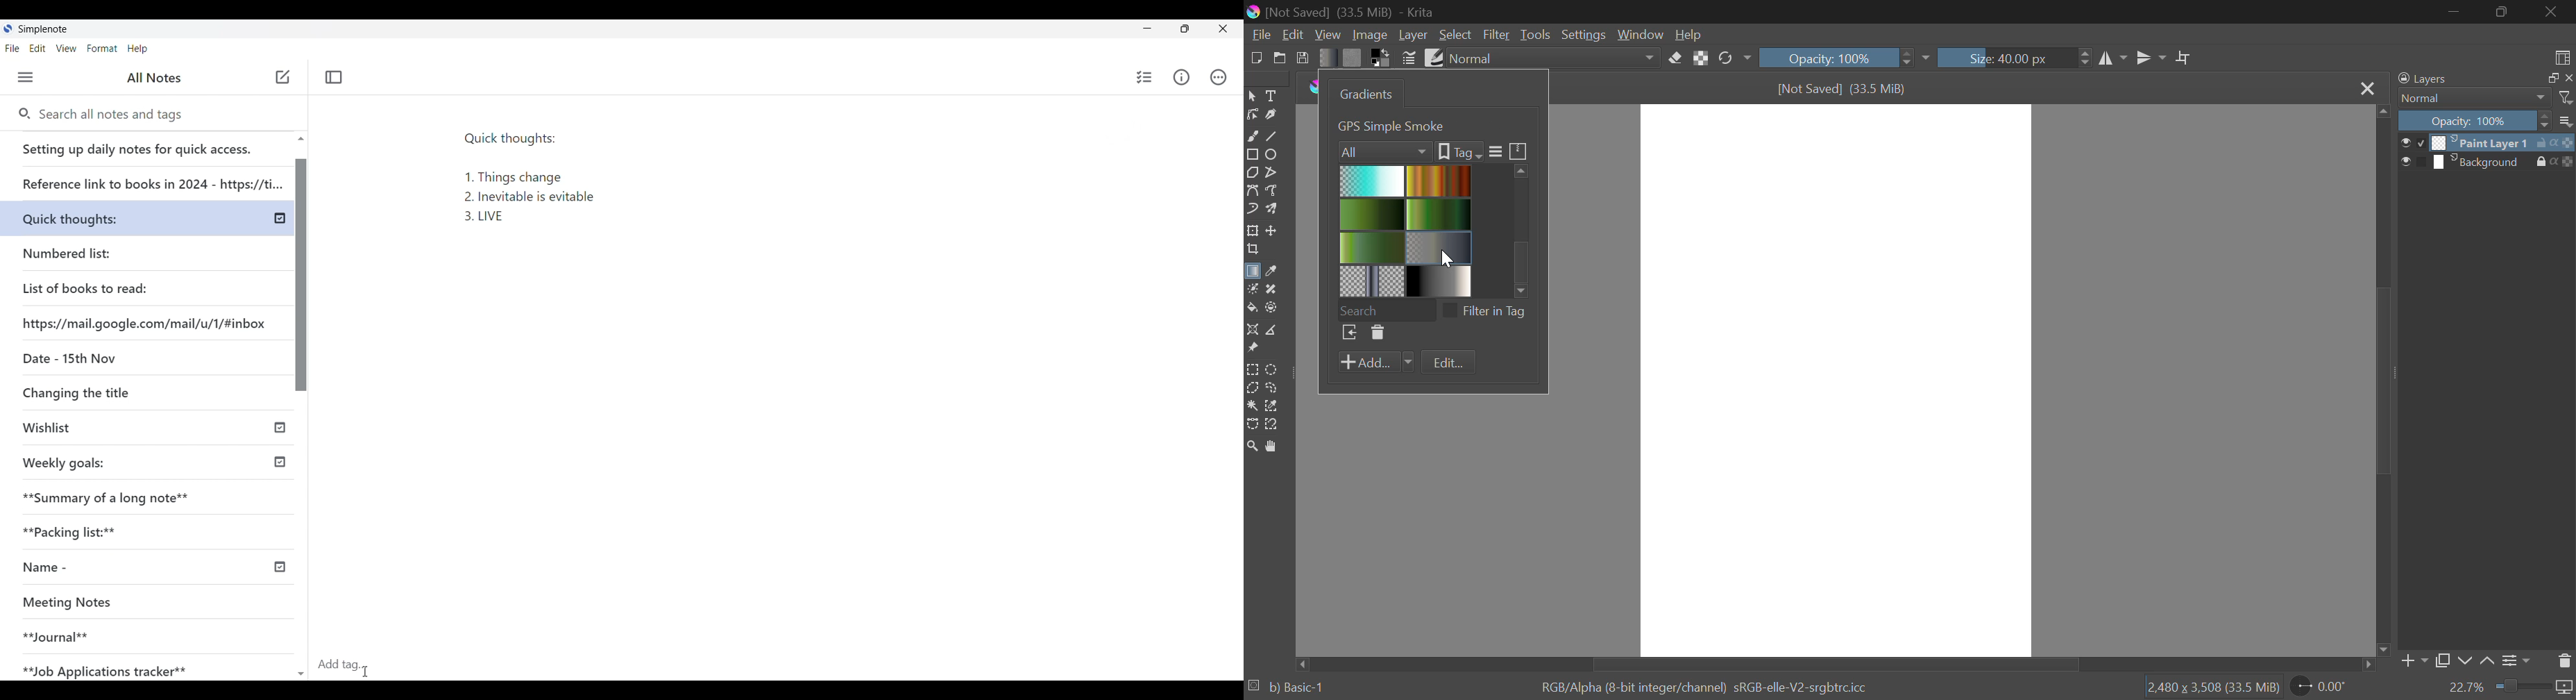 The width and height of the screenshot is (2576, 700). Describe the element at coordinates (2466, 98) in the screenshot. I see `Normal` at that location.